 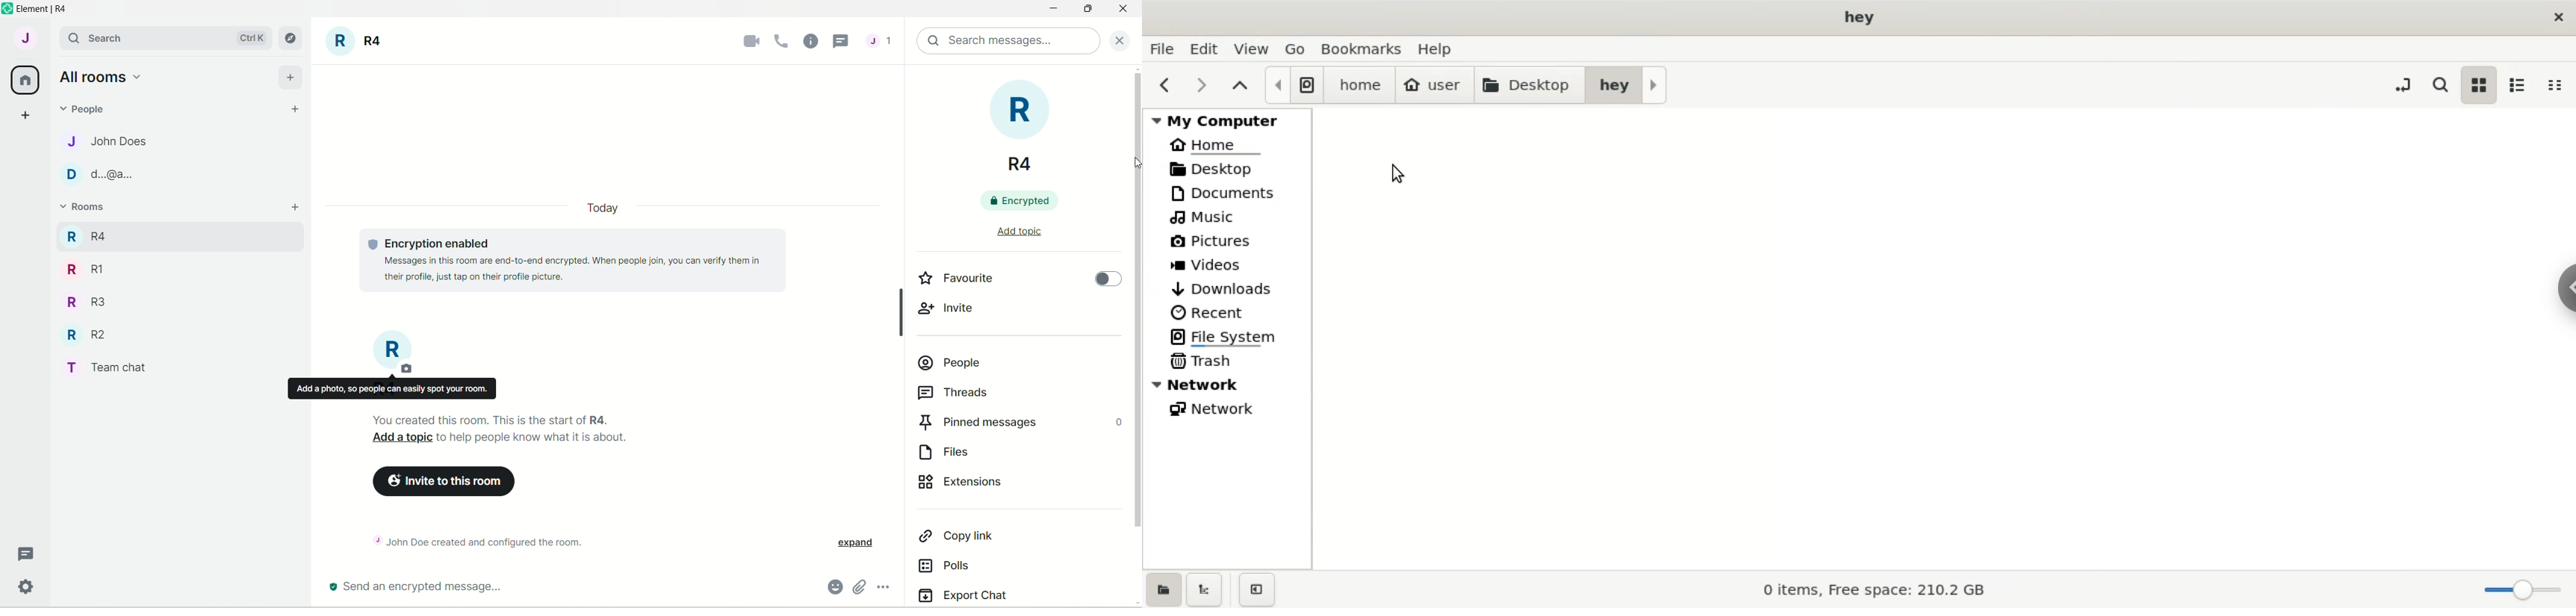 I want to click on minimize, so click(x=1051, y=10).